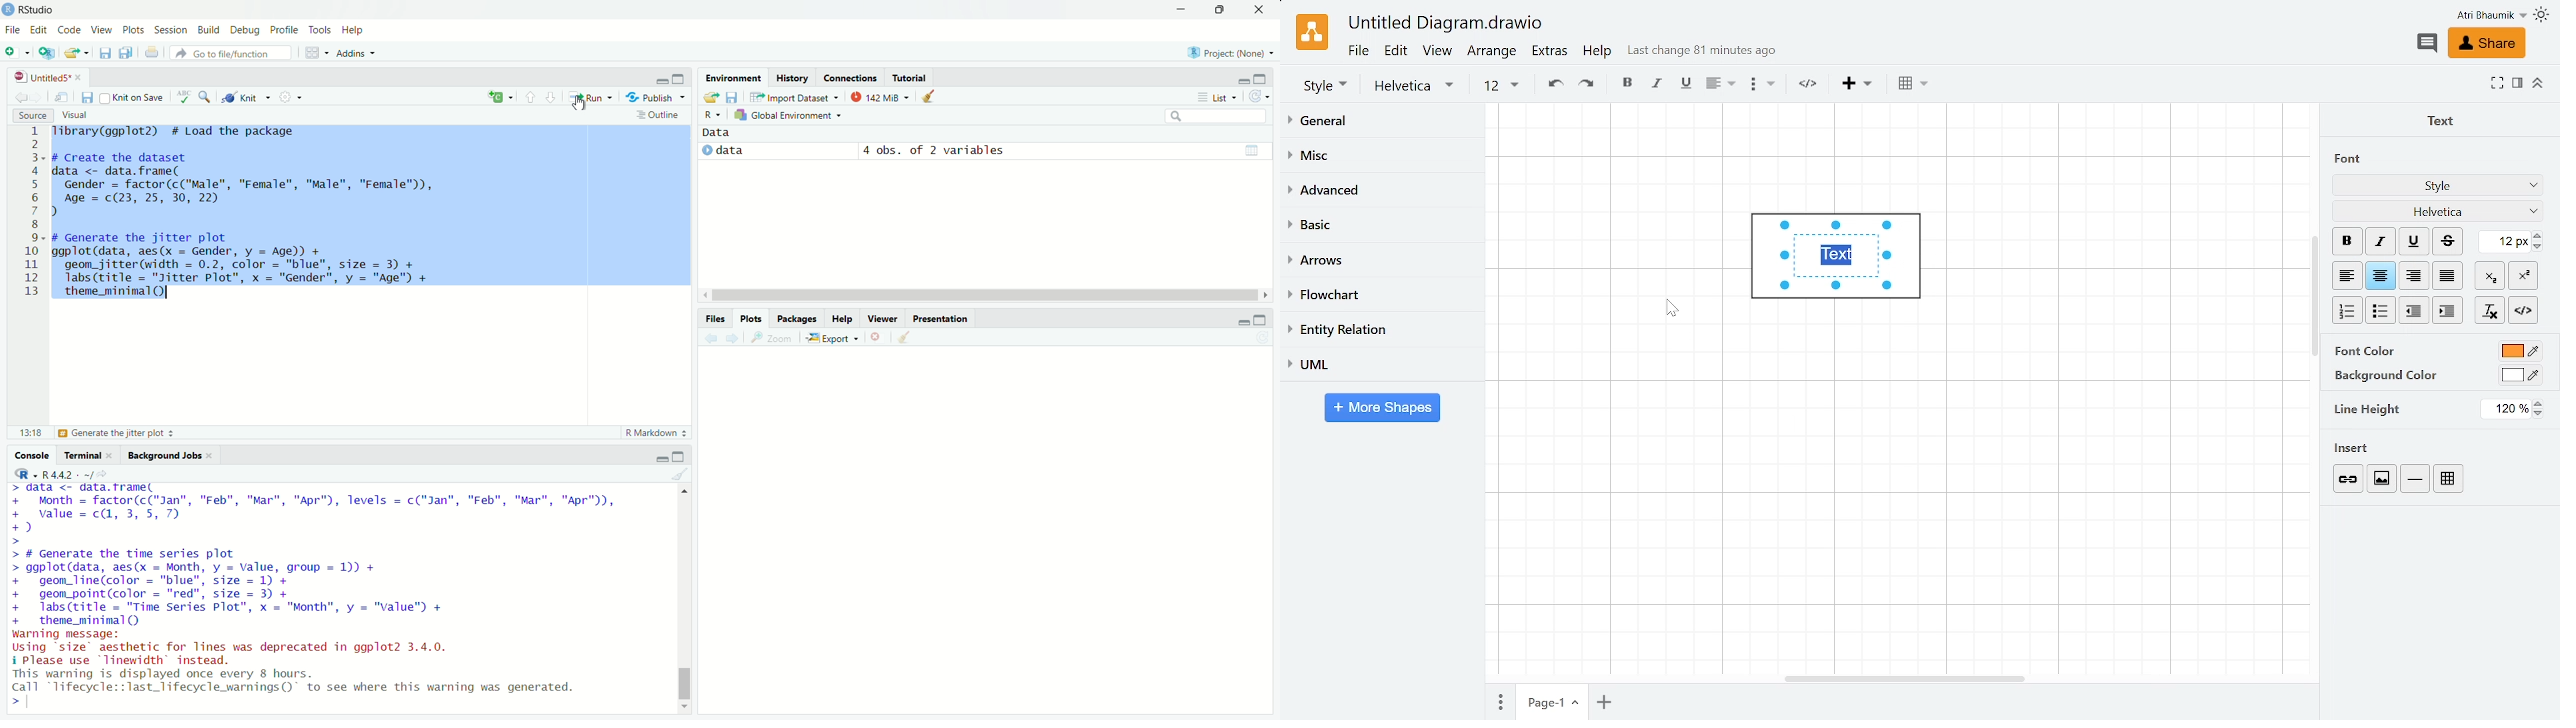 This screenshot has width=2576, height=728. What do you see at coordinates (62, 97) in the screenshot?
I see `show in new window` at bounding box center [62, 97].